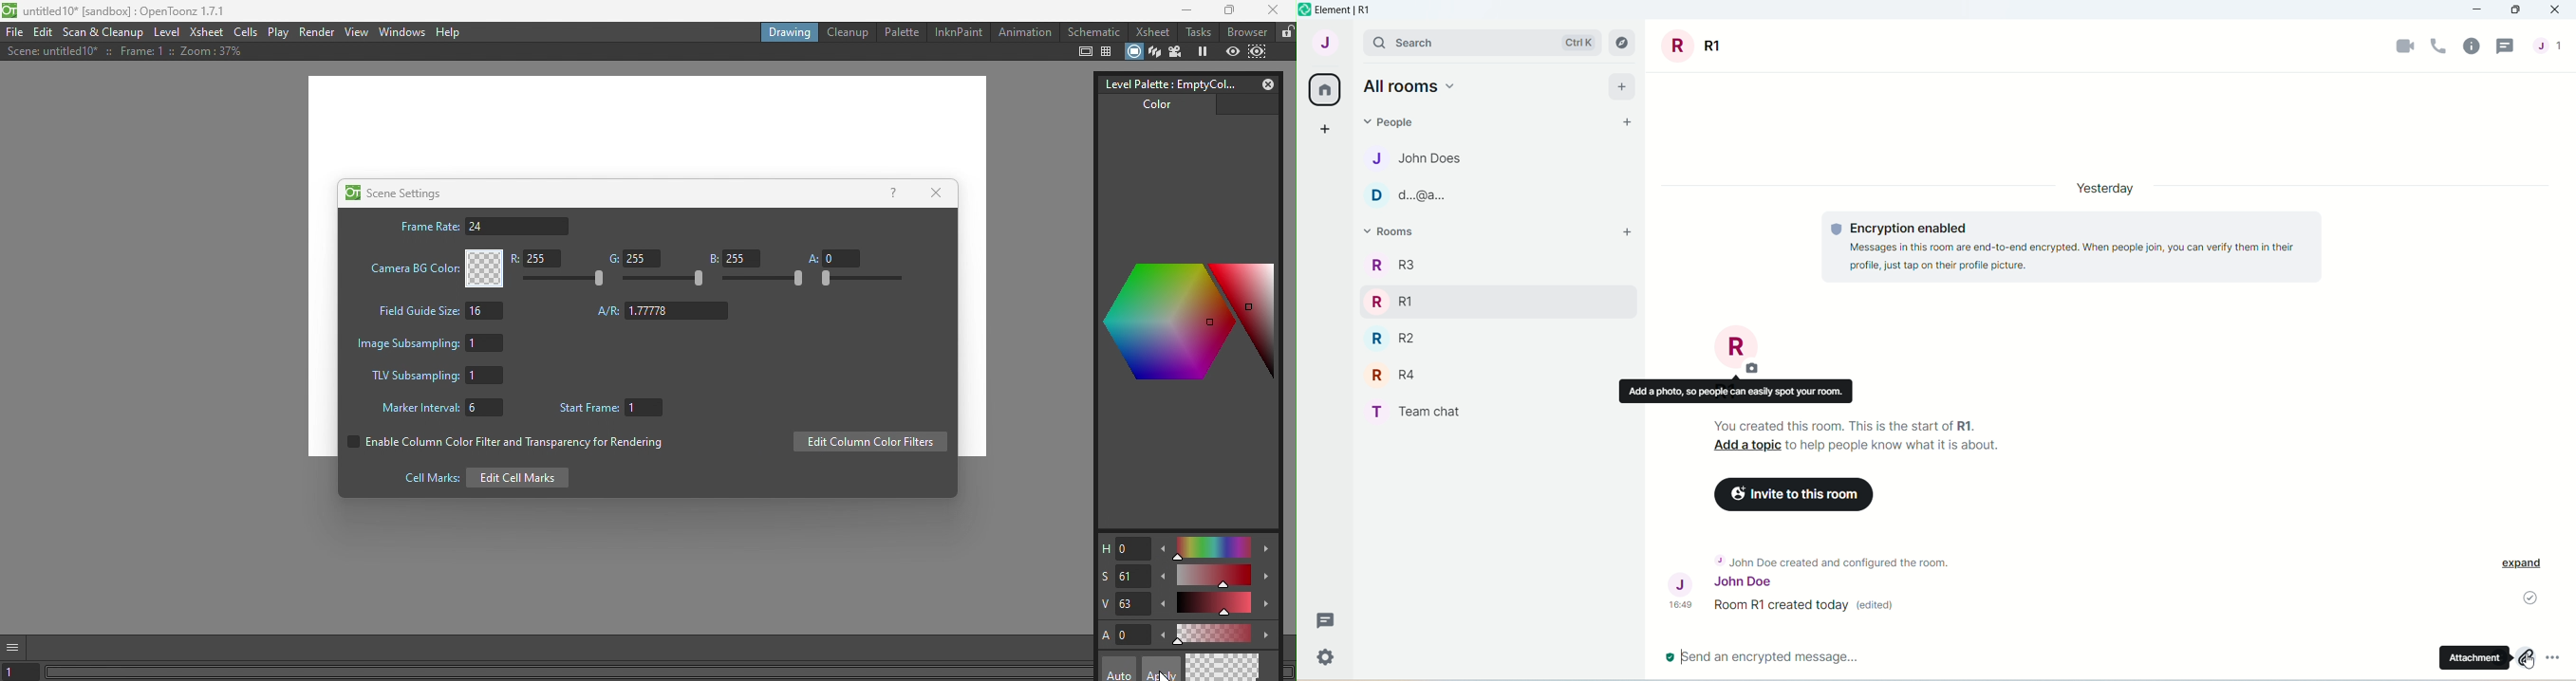 This screenshot has height=700, width=2576. Describe the element at coordinates (437, 410) in the screenshot. I see `Marker Interval` at that location.